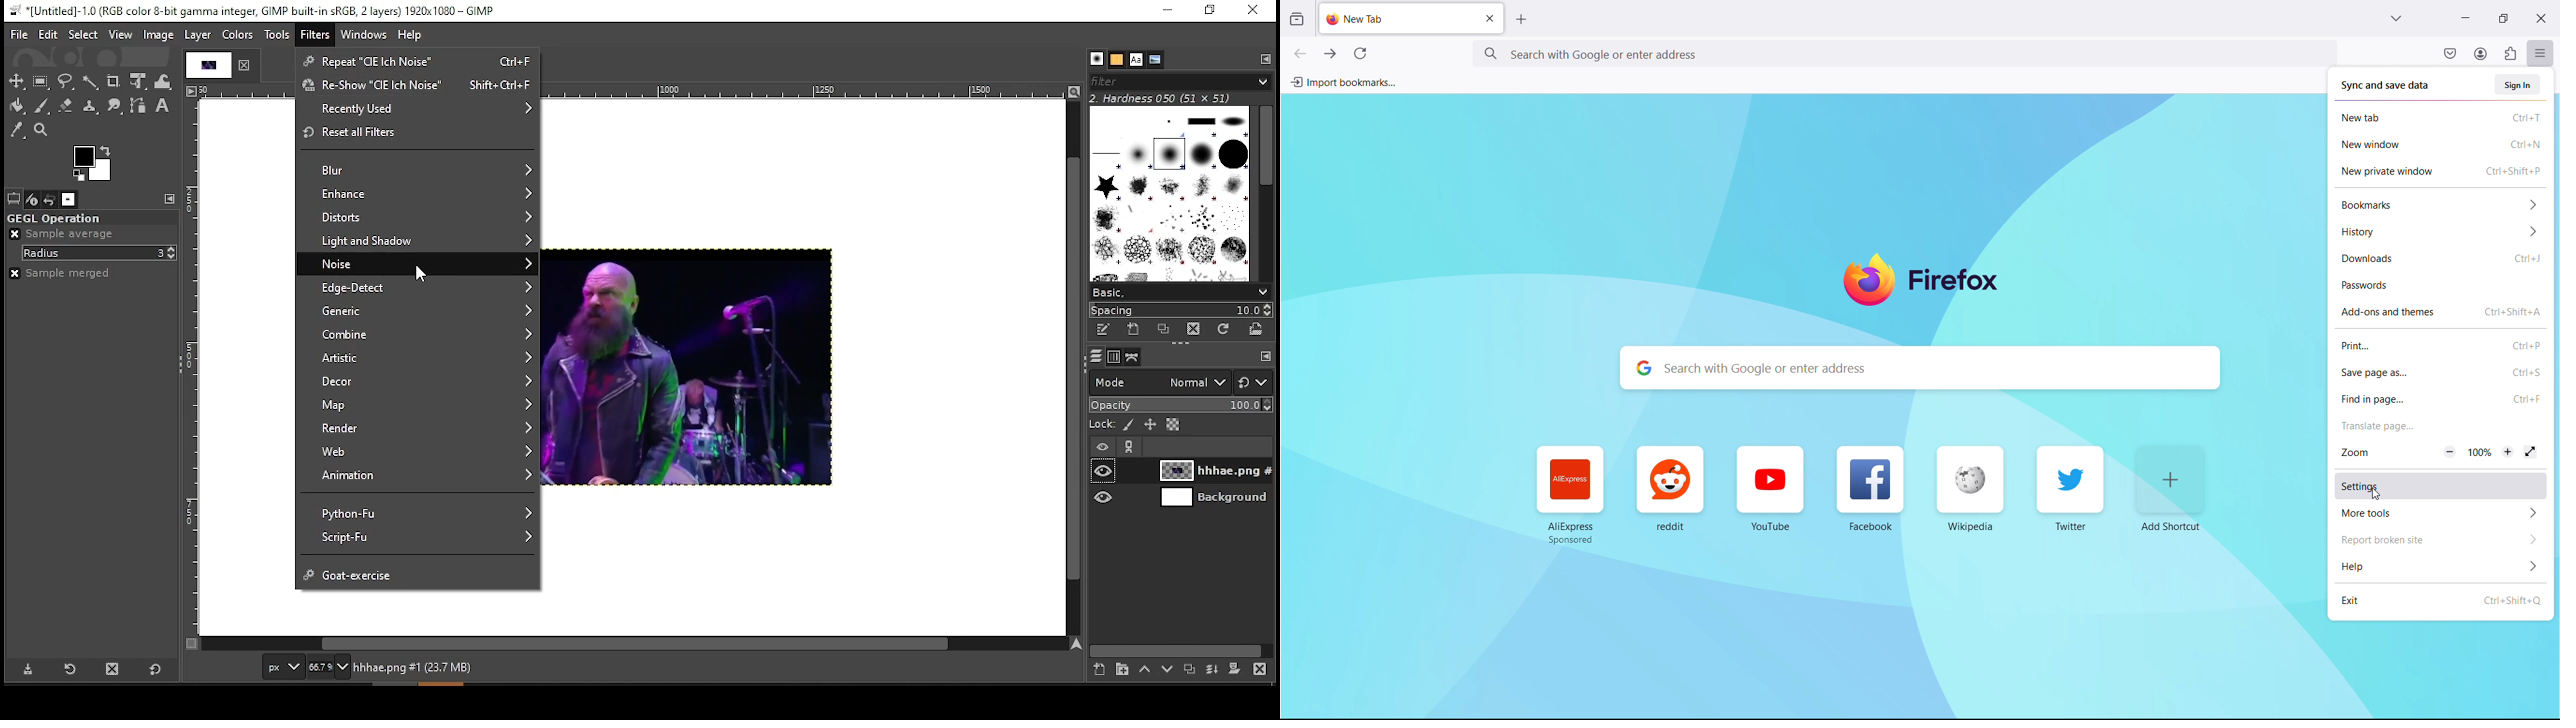  Describe the element at coordinates (2440, 425) in the screenshot. I see `translate page` at that location.